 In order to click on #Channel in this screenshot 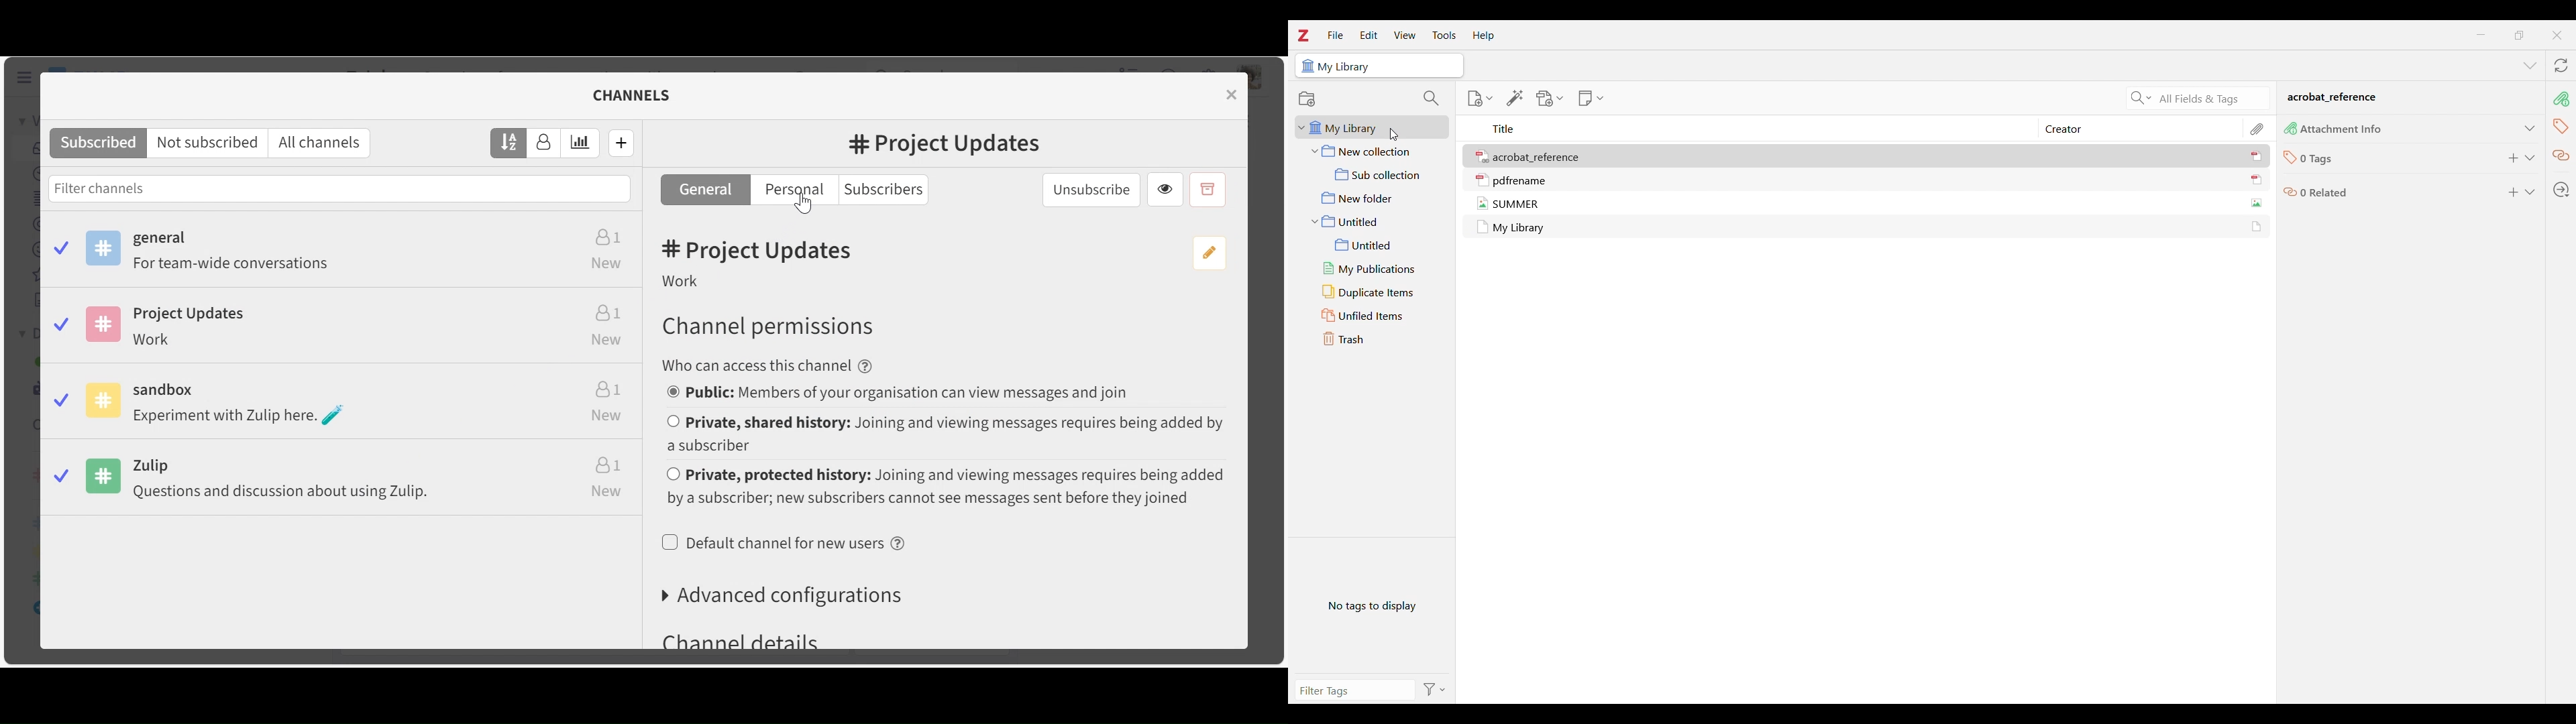, I will do `click(944, 145)`.